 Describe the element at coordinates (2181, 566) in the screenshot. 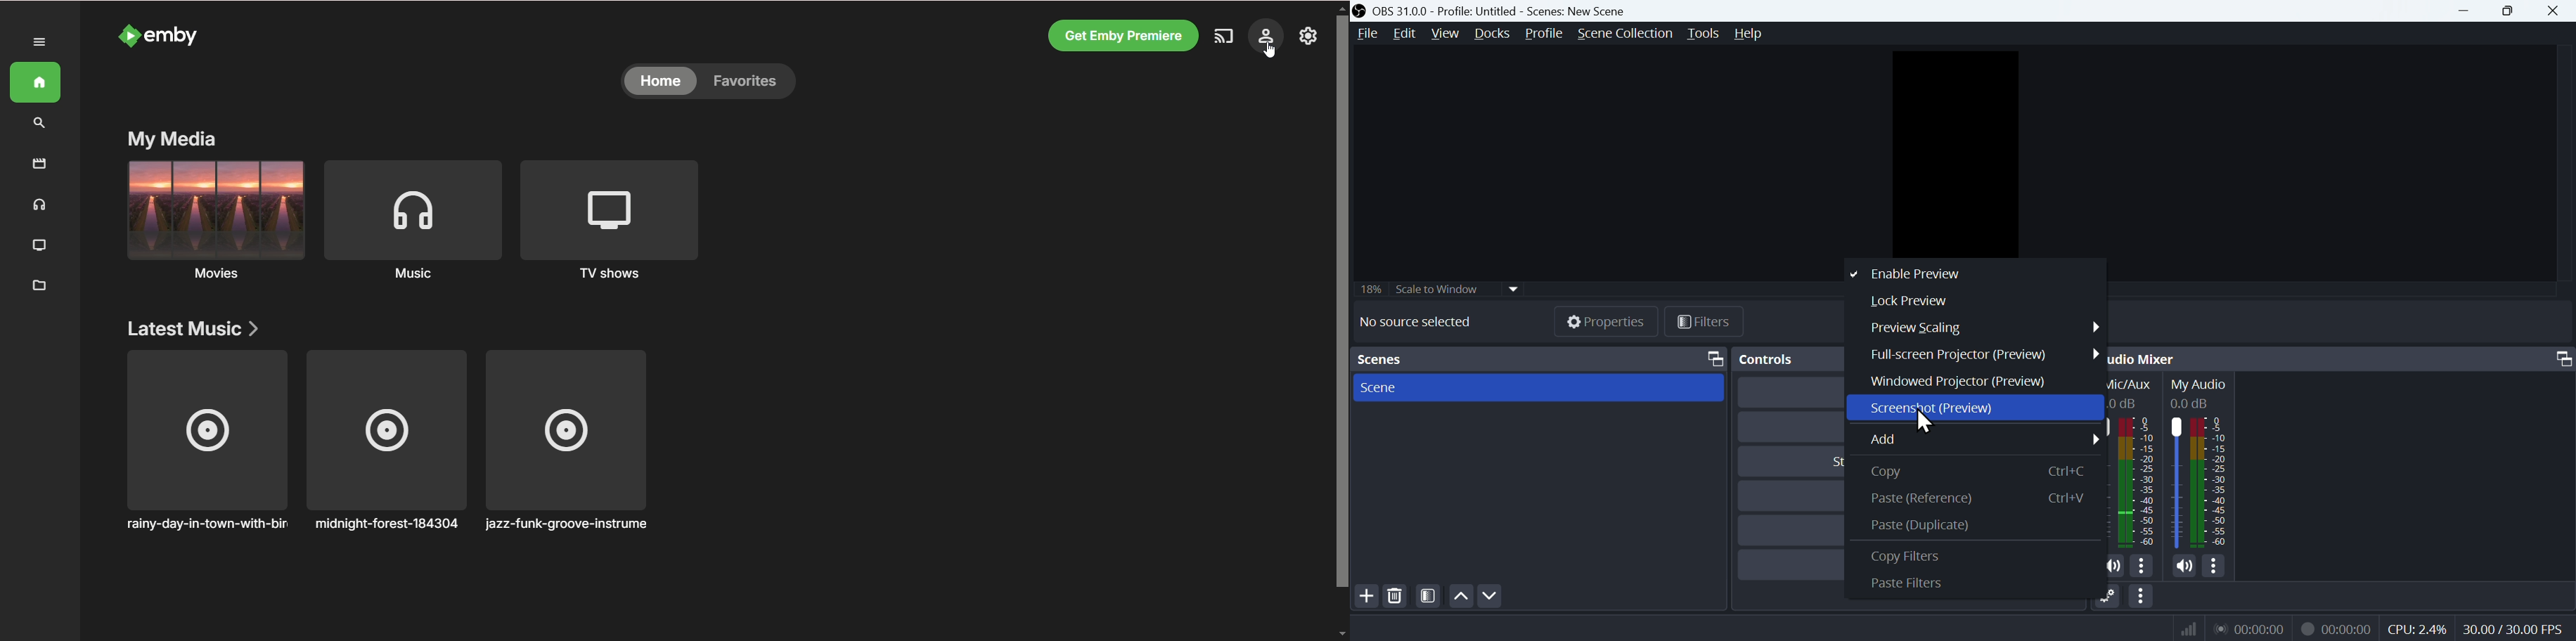

I see `Mute/Unmute` at that location.